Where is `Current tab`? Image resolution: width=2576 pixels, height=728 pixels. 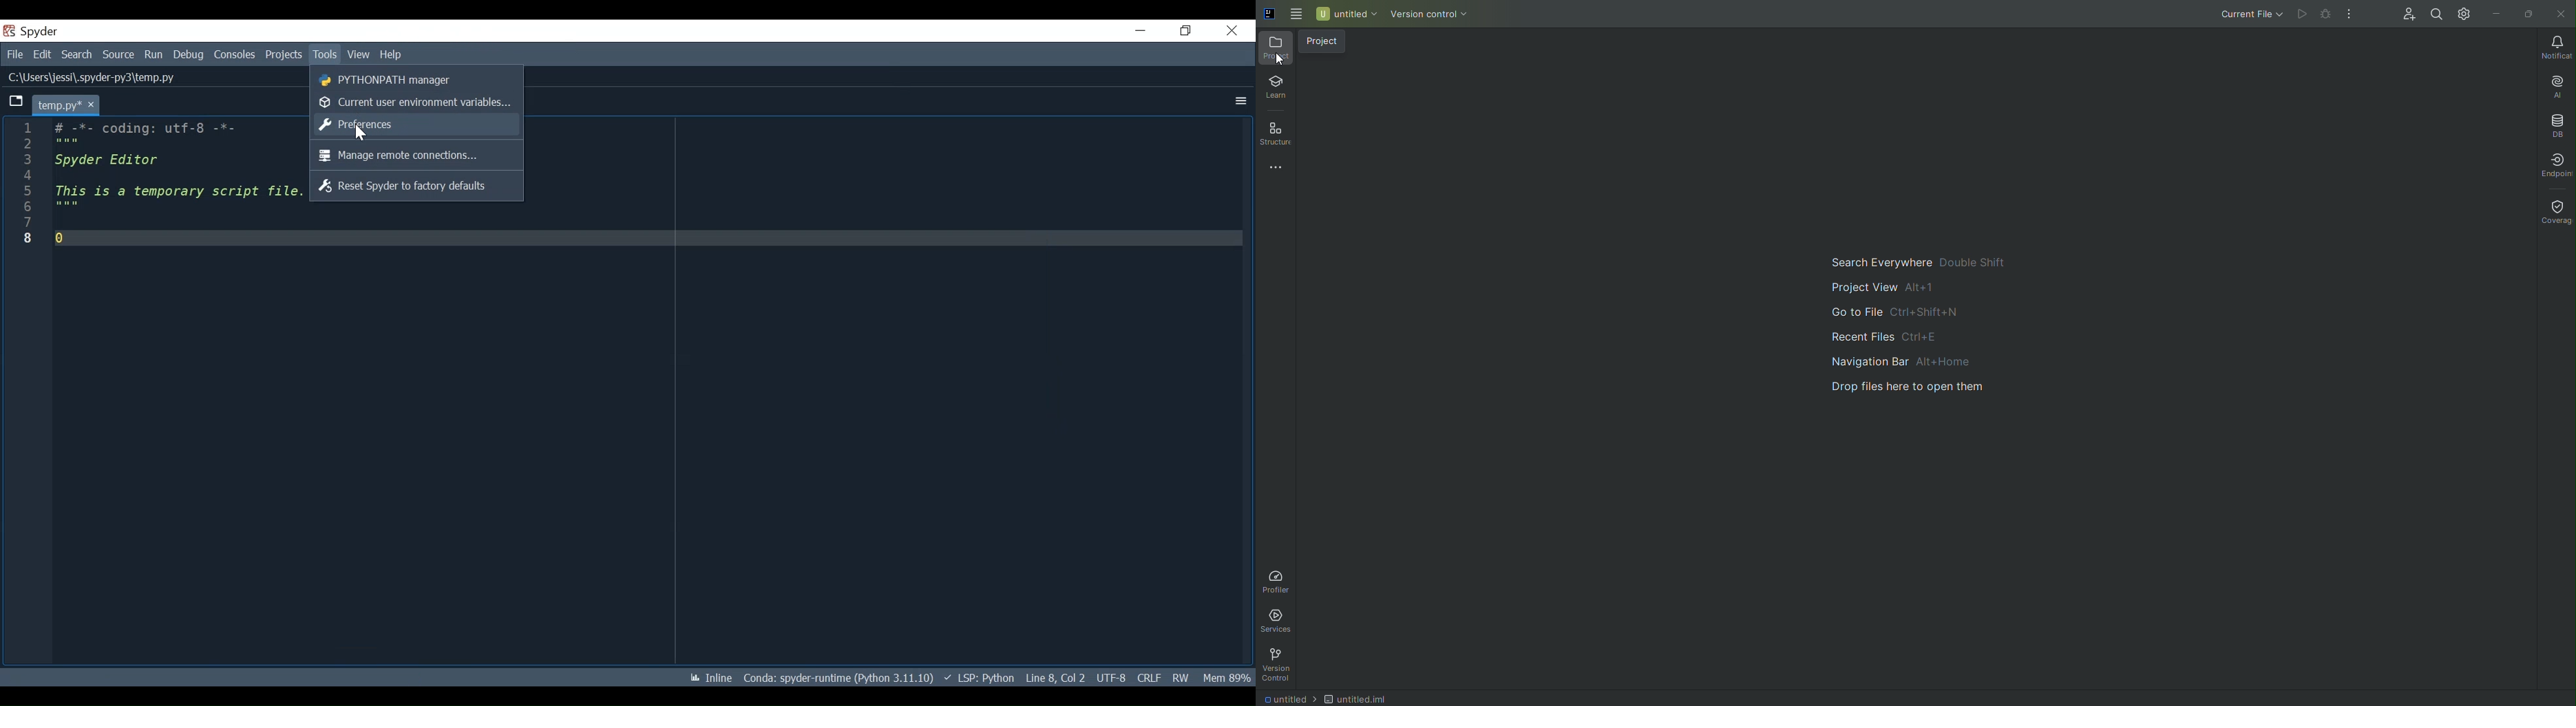 Current tab is located at coordinates (65, 105).